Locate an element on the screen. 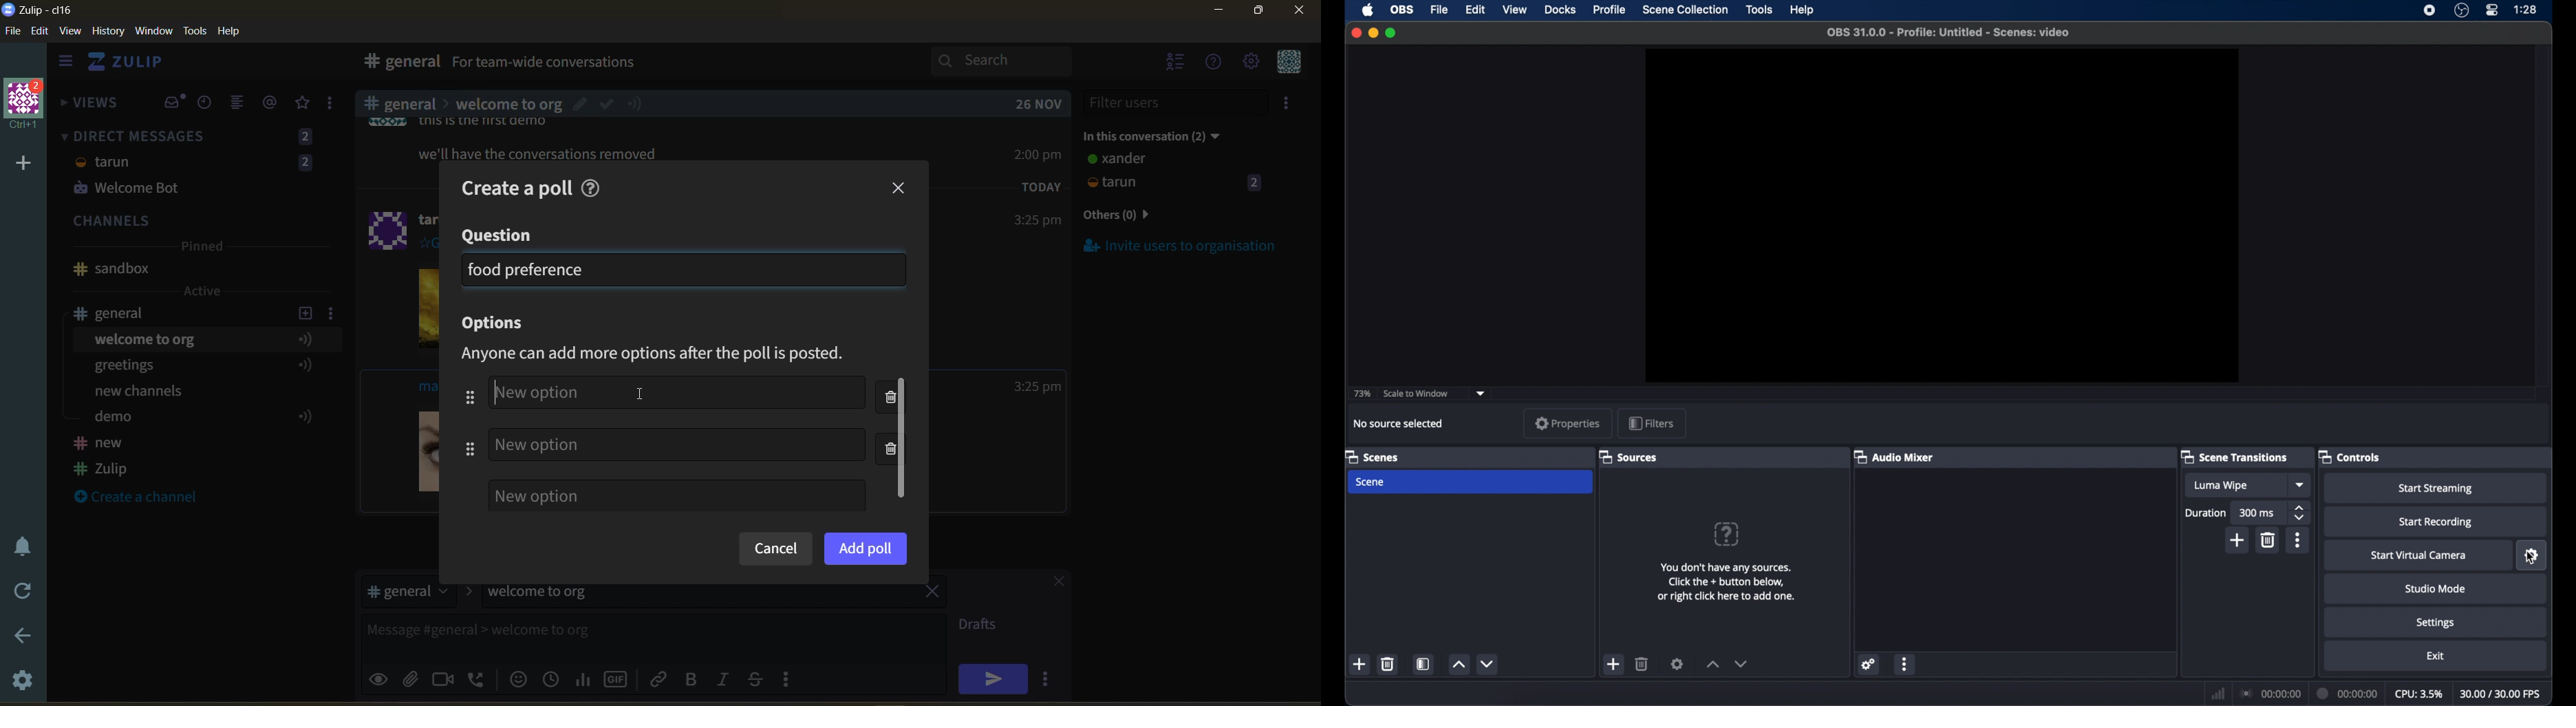  question is located at coordinates (499, 236).